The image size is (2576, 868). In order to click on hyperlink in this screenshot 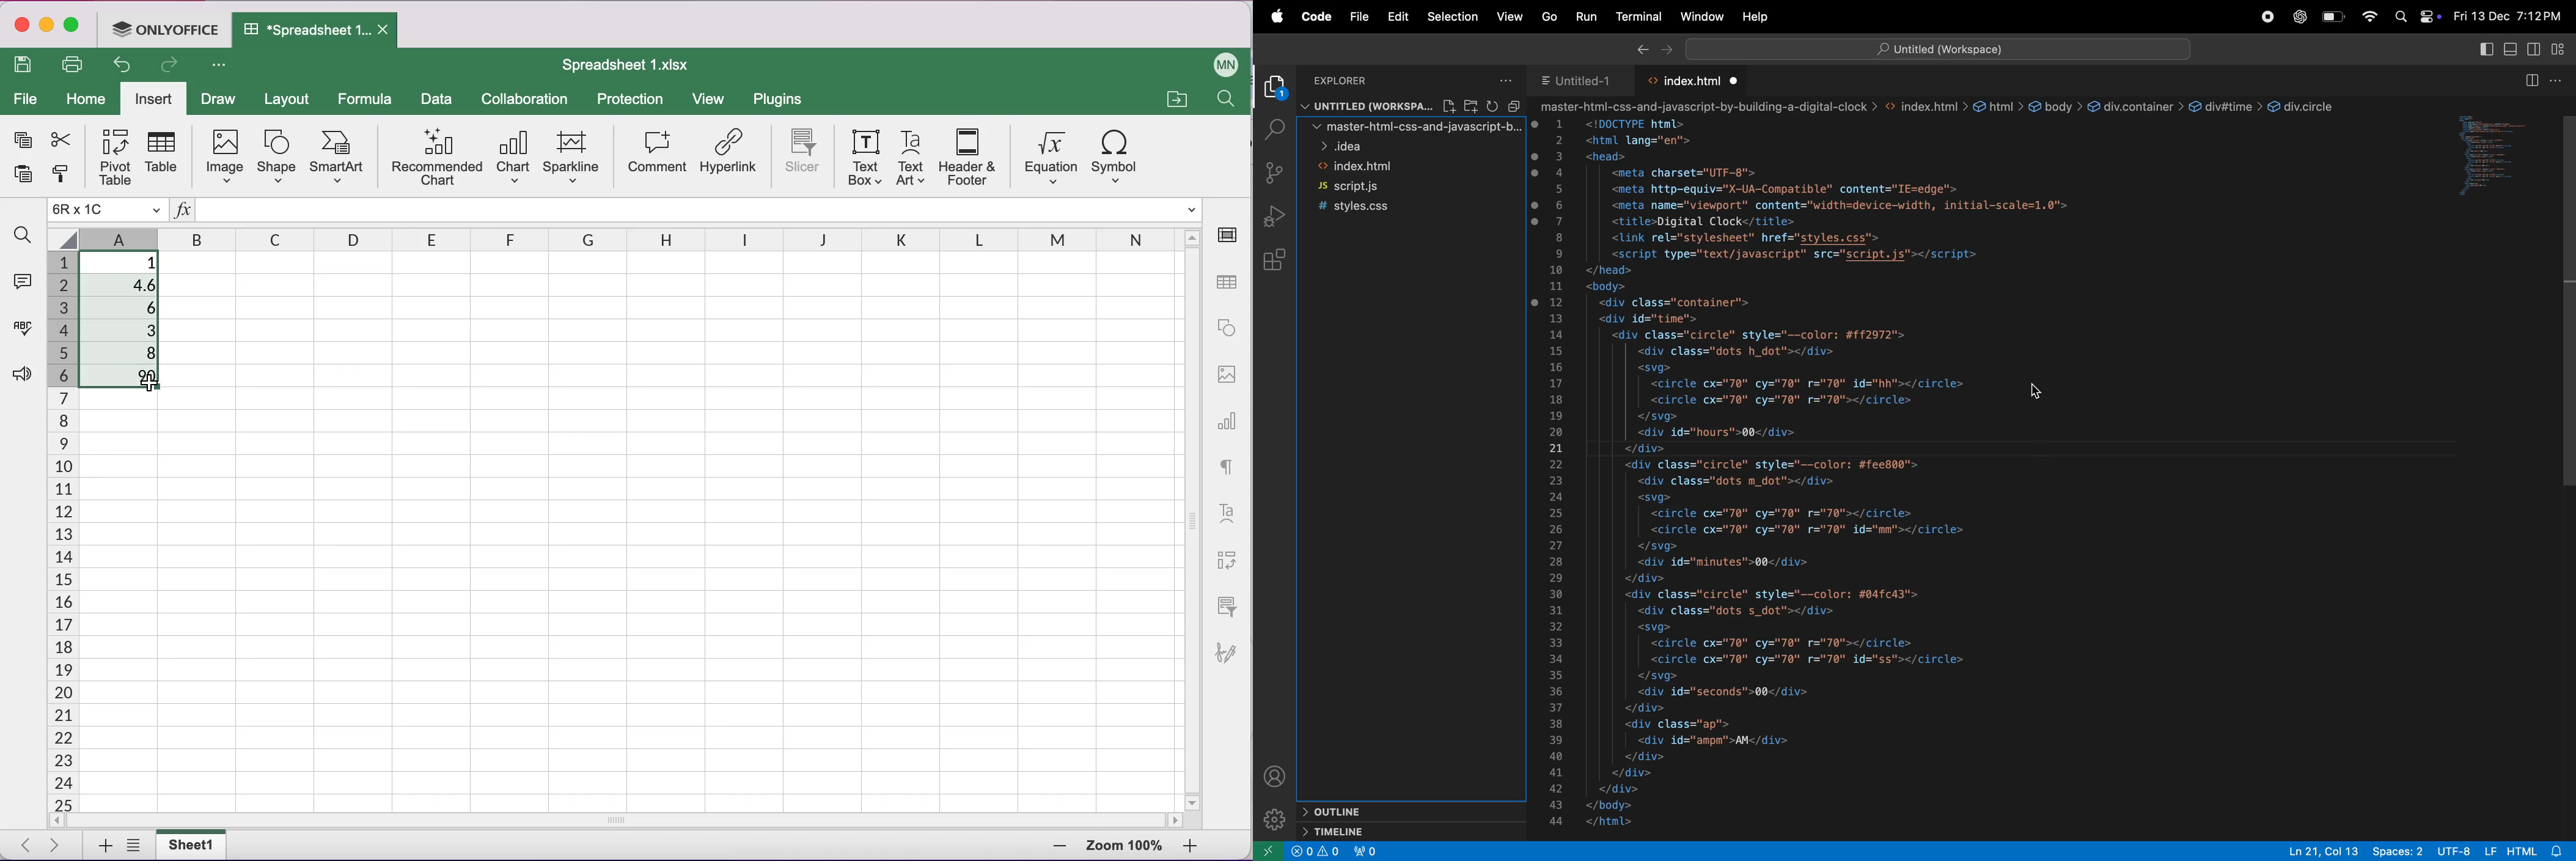, I will do `click(730, 156)`.